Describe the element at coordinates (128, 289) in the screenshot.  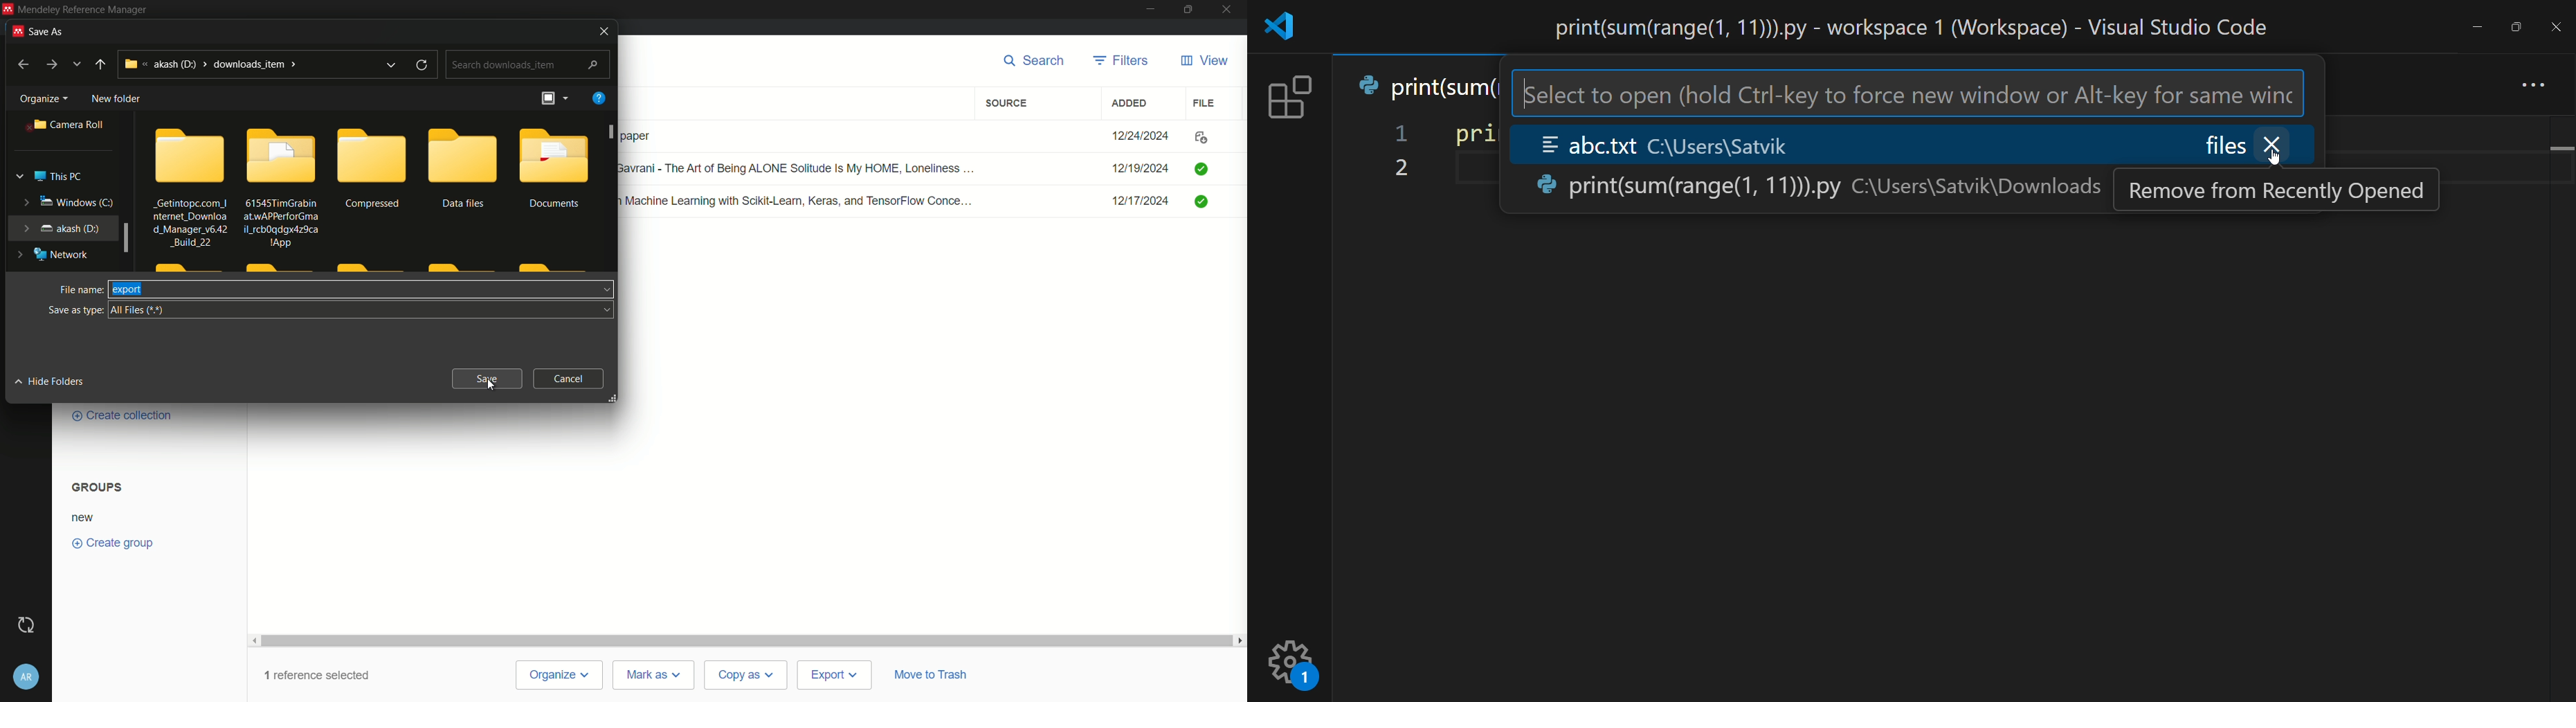
I see `export` at that location.